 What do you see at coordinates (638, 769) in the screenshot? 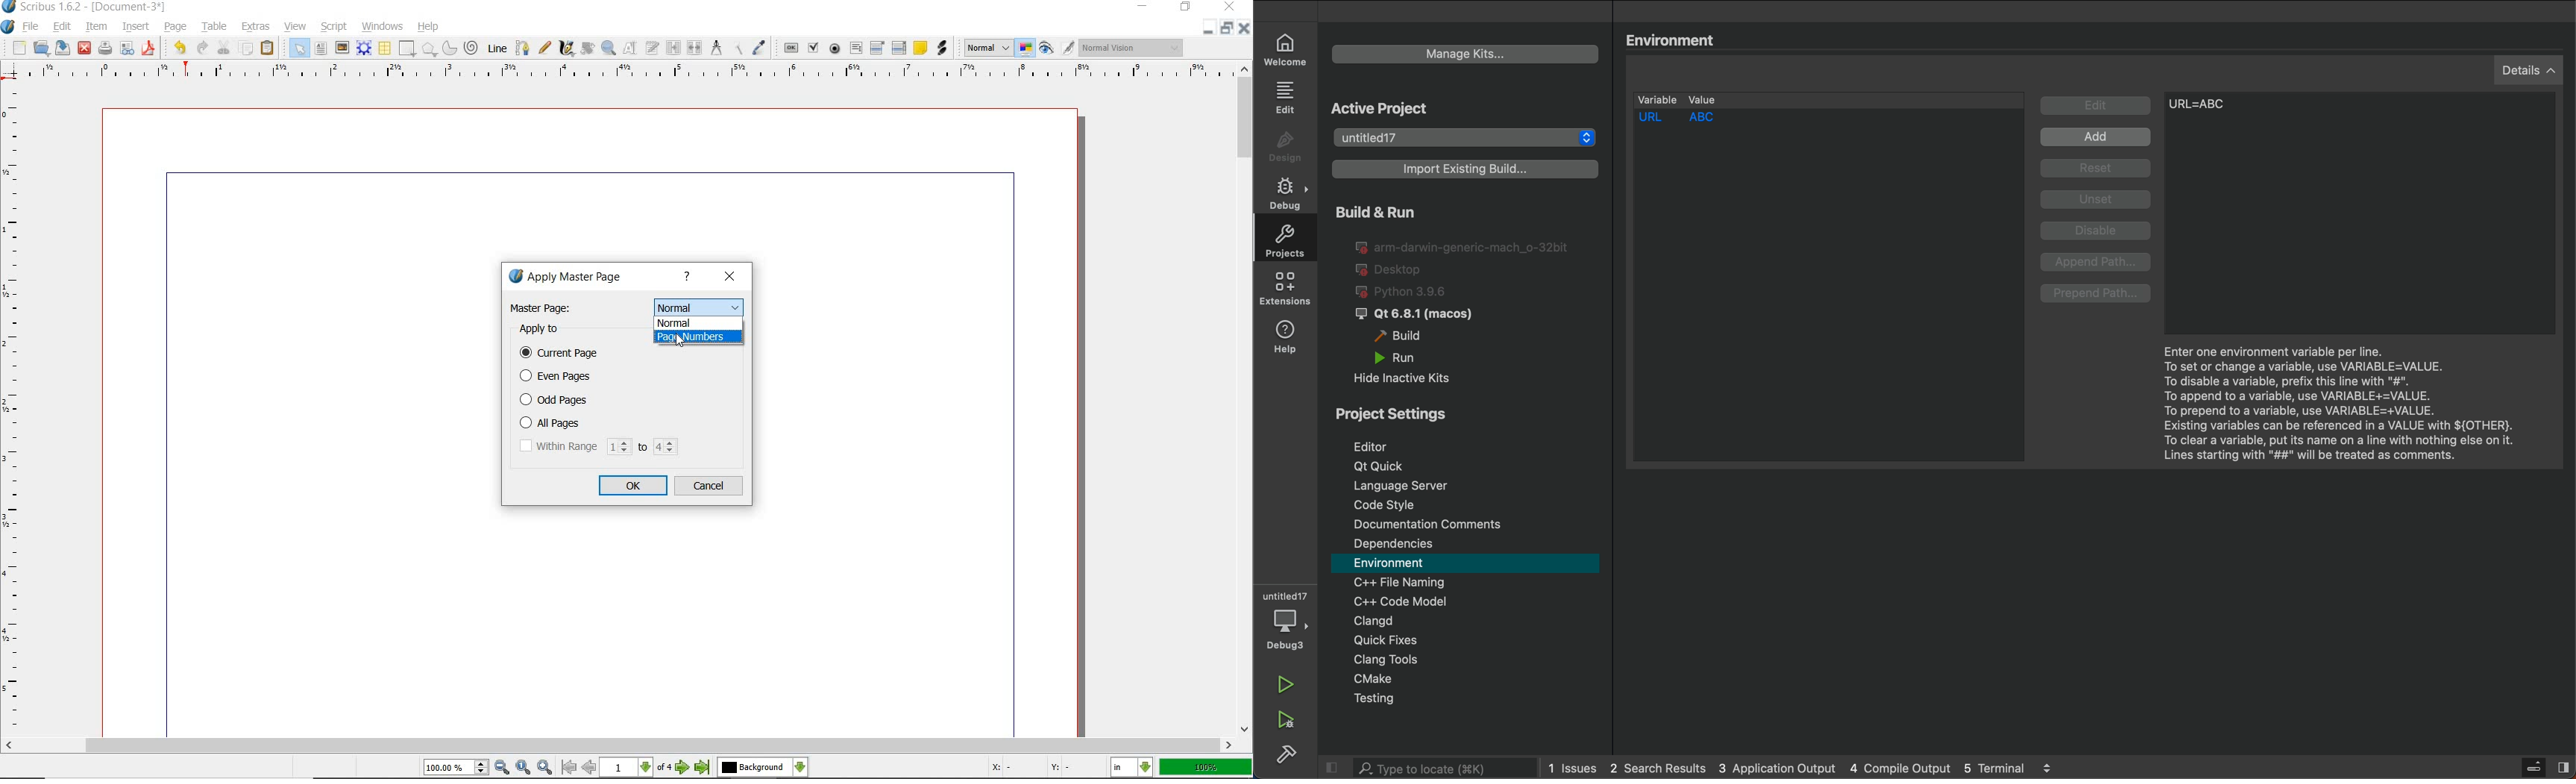
I see `1 of 4` at bounding box center [638, 769].